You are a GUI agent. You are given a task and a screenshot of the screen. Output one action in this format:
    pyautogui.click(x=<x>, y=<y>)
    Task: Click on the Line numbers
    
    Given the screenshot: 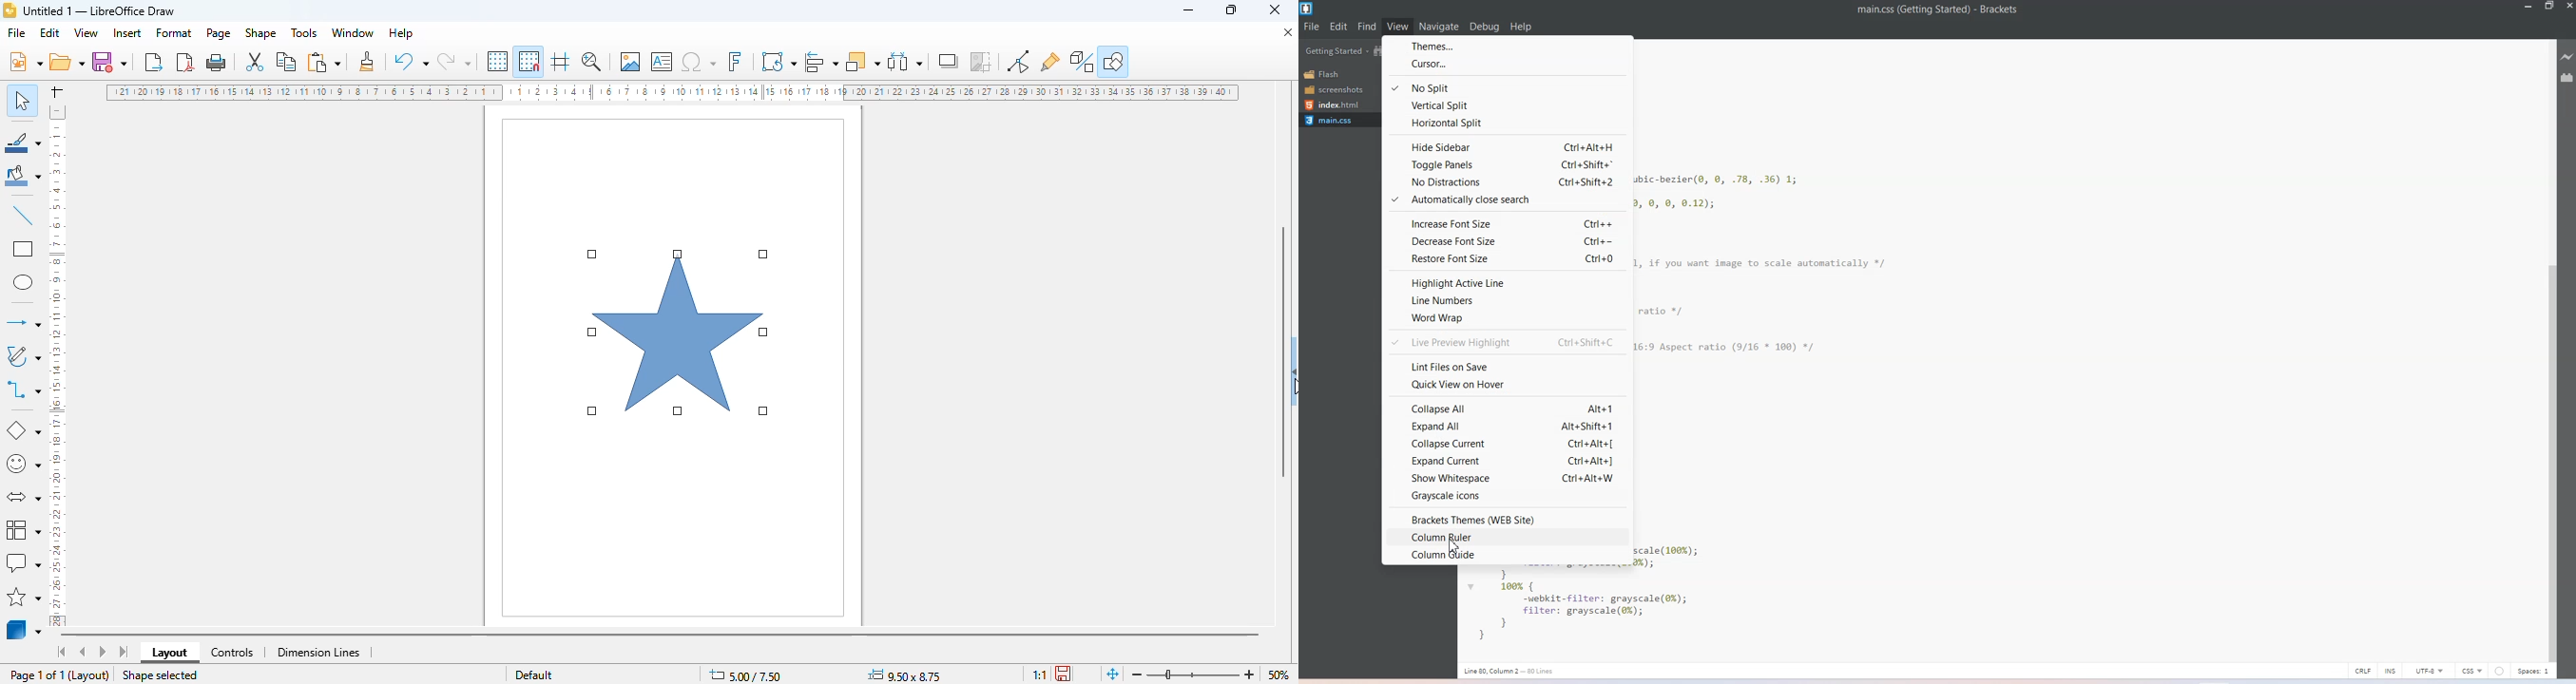 What is the action you would take?
    pyautogui.click(x=1506, y=301)
    